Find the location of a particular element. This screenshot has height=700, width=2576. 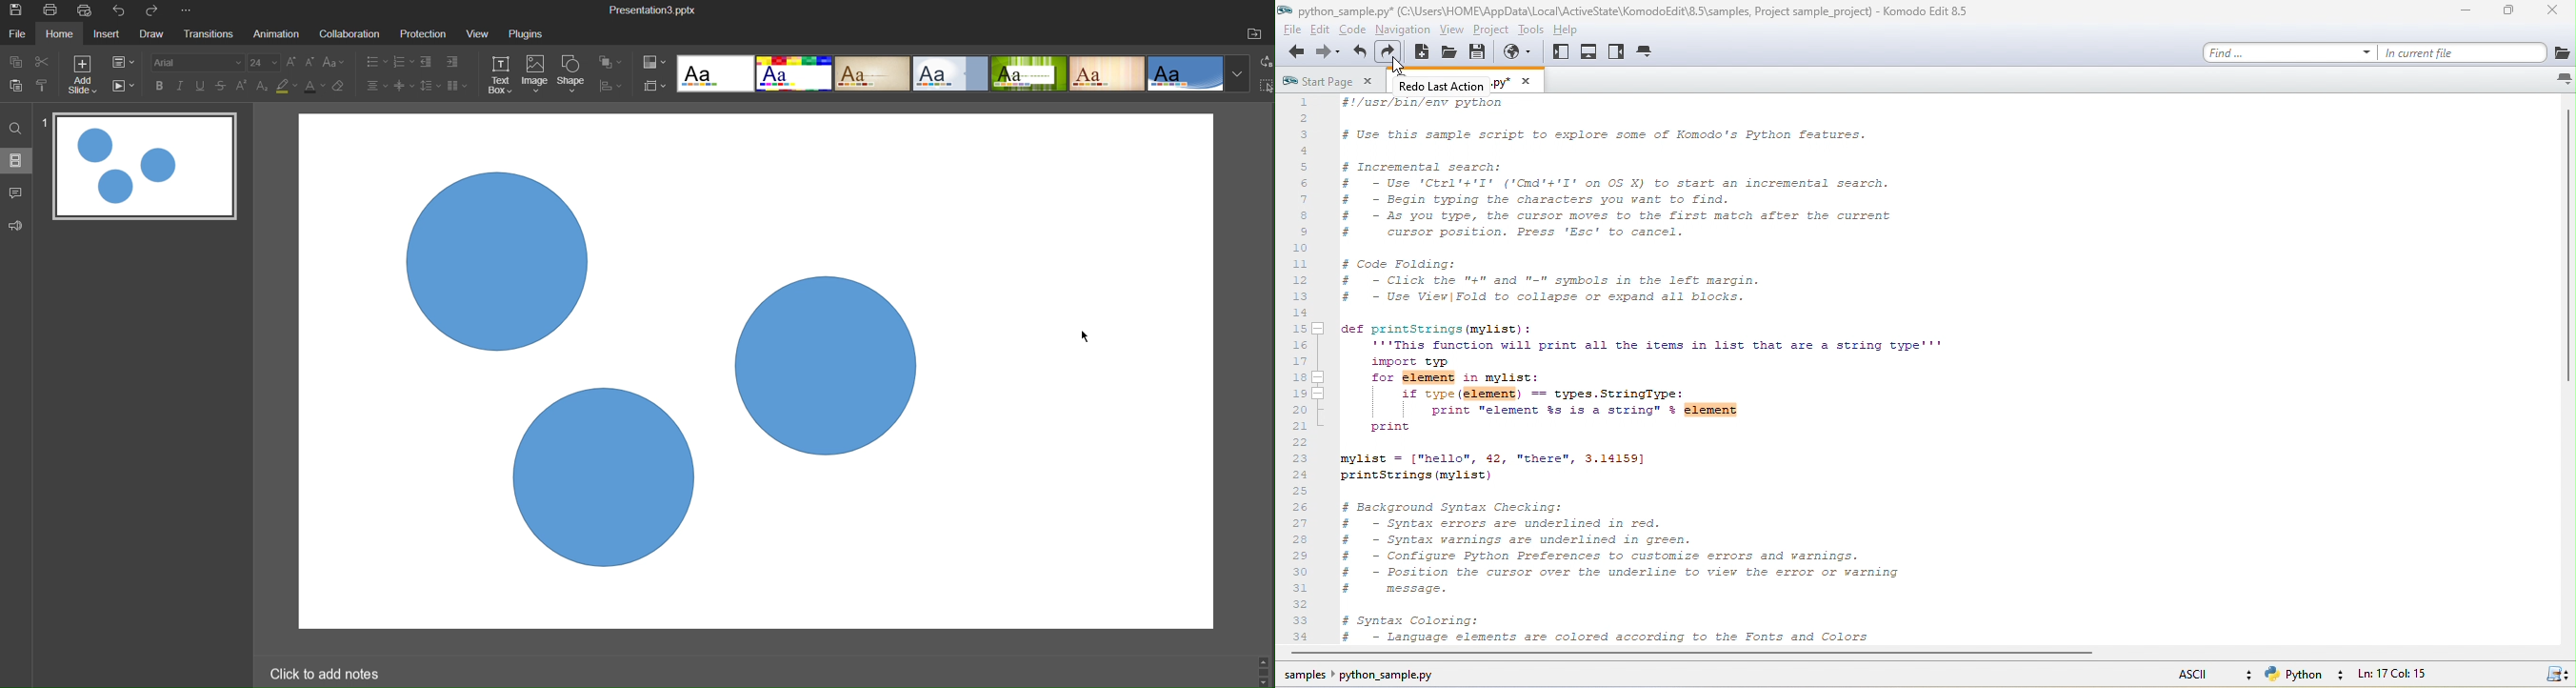

Vertical Align is located at coordinates (405, 87).